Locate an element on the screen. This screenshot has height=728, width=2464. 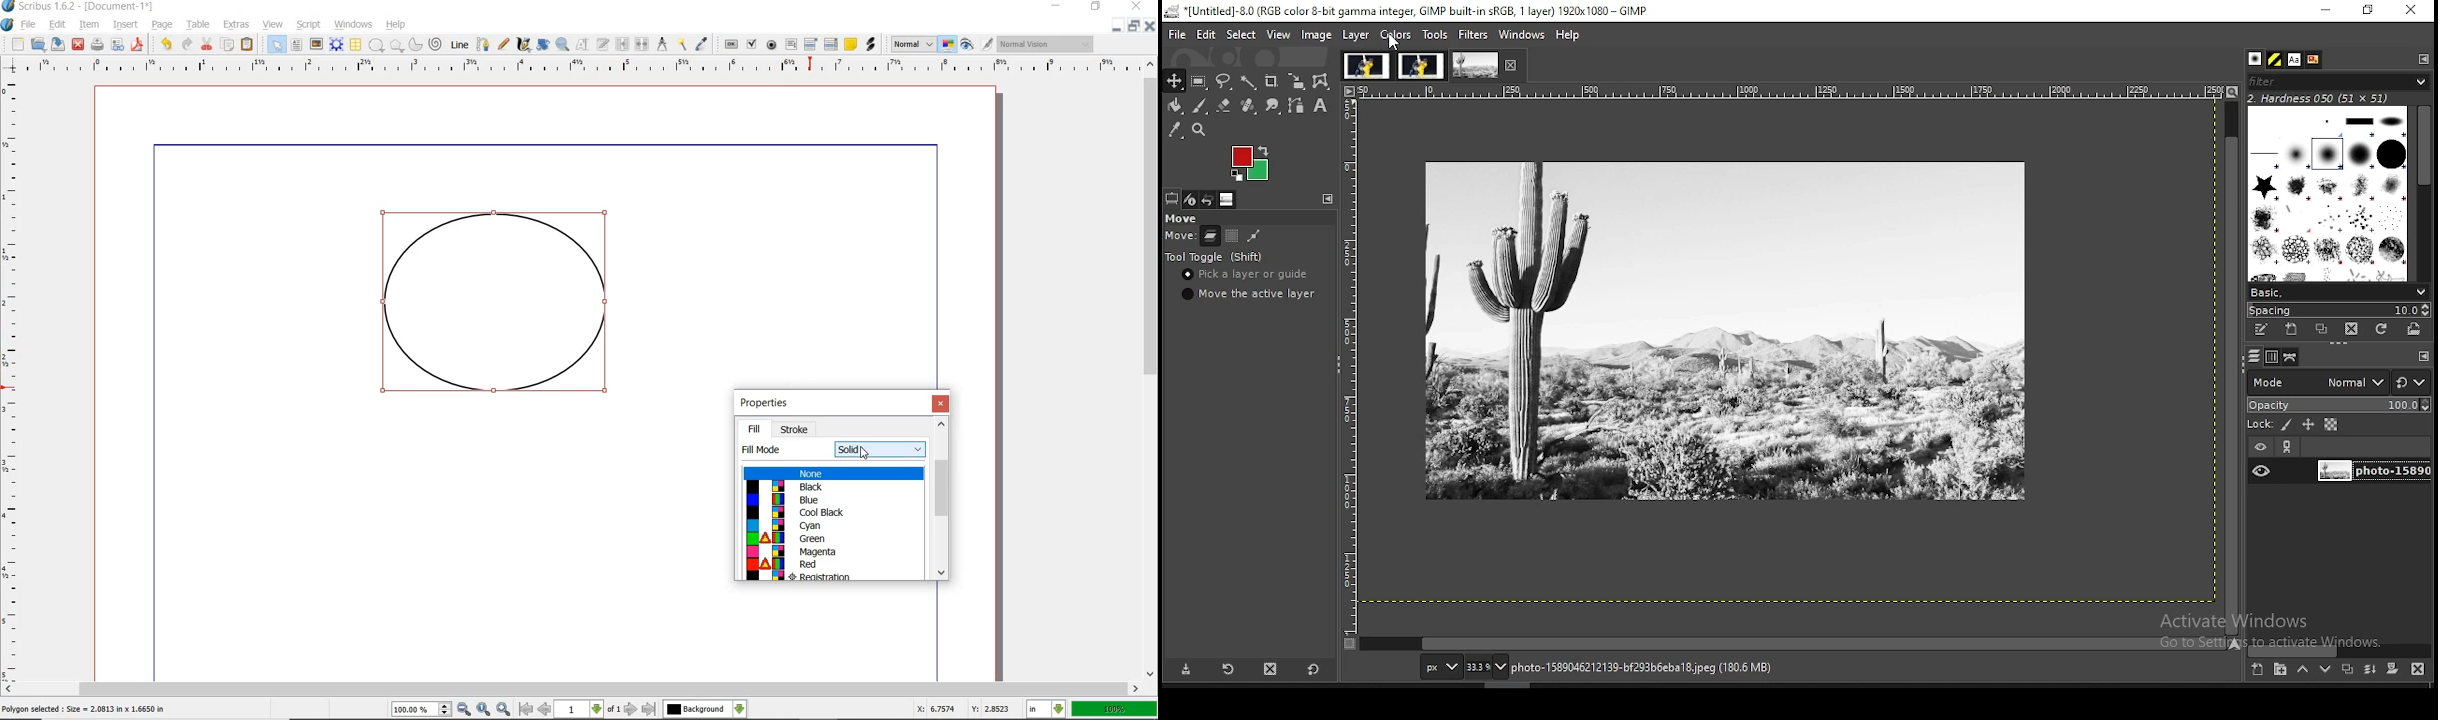
EYE DROPPER is located at coordinates (703, 45).